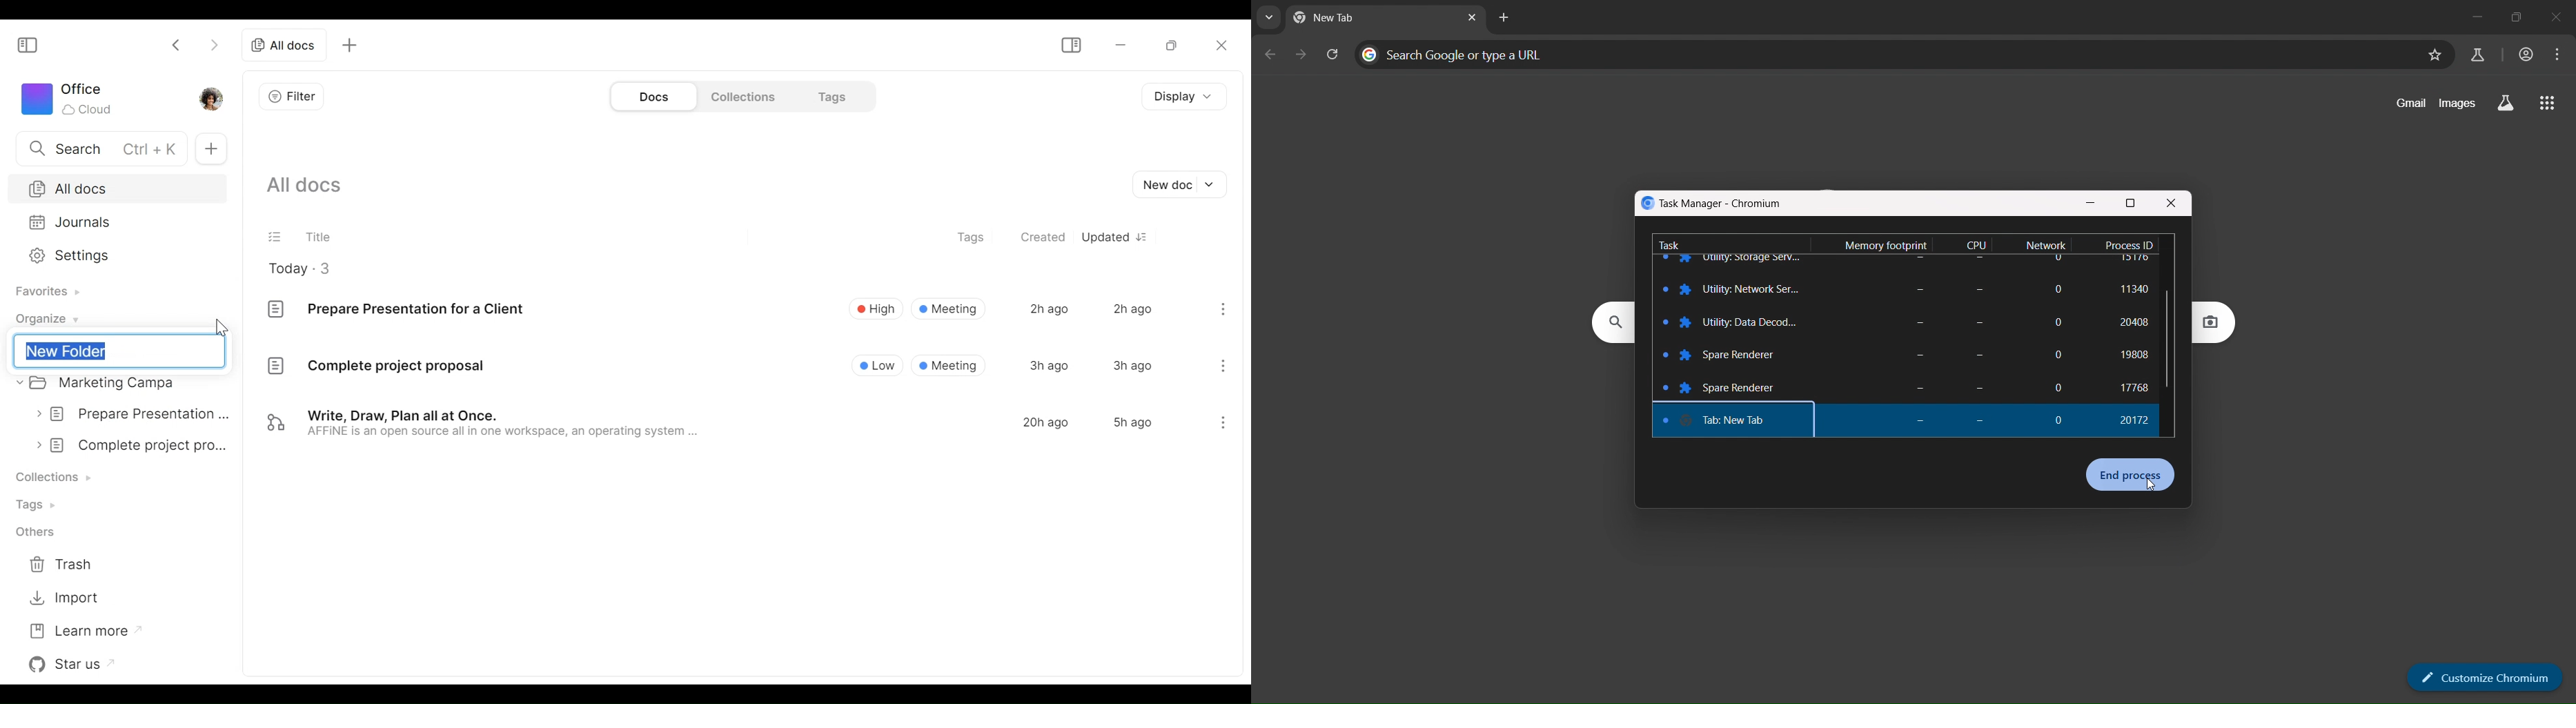 The width and height of the screenshot is (2576, 728). Describe the element at coordinates (114, 254) in the screenshot. I see `Settings` at that location.